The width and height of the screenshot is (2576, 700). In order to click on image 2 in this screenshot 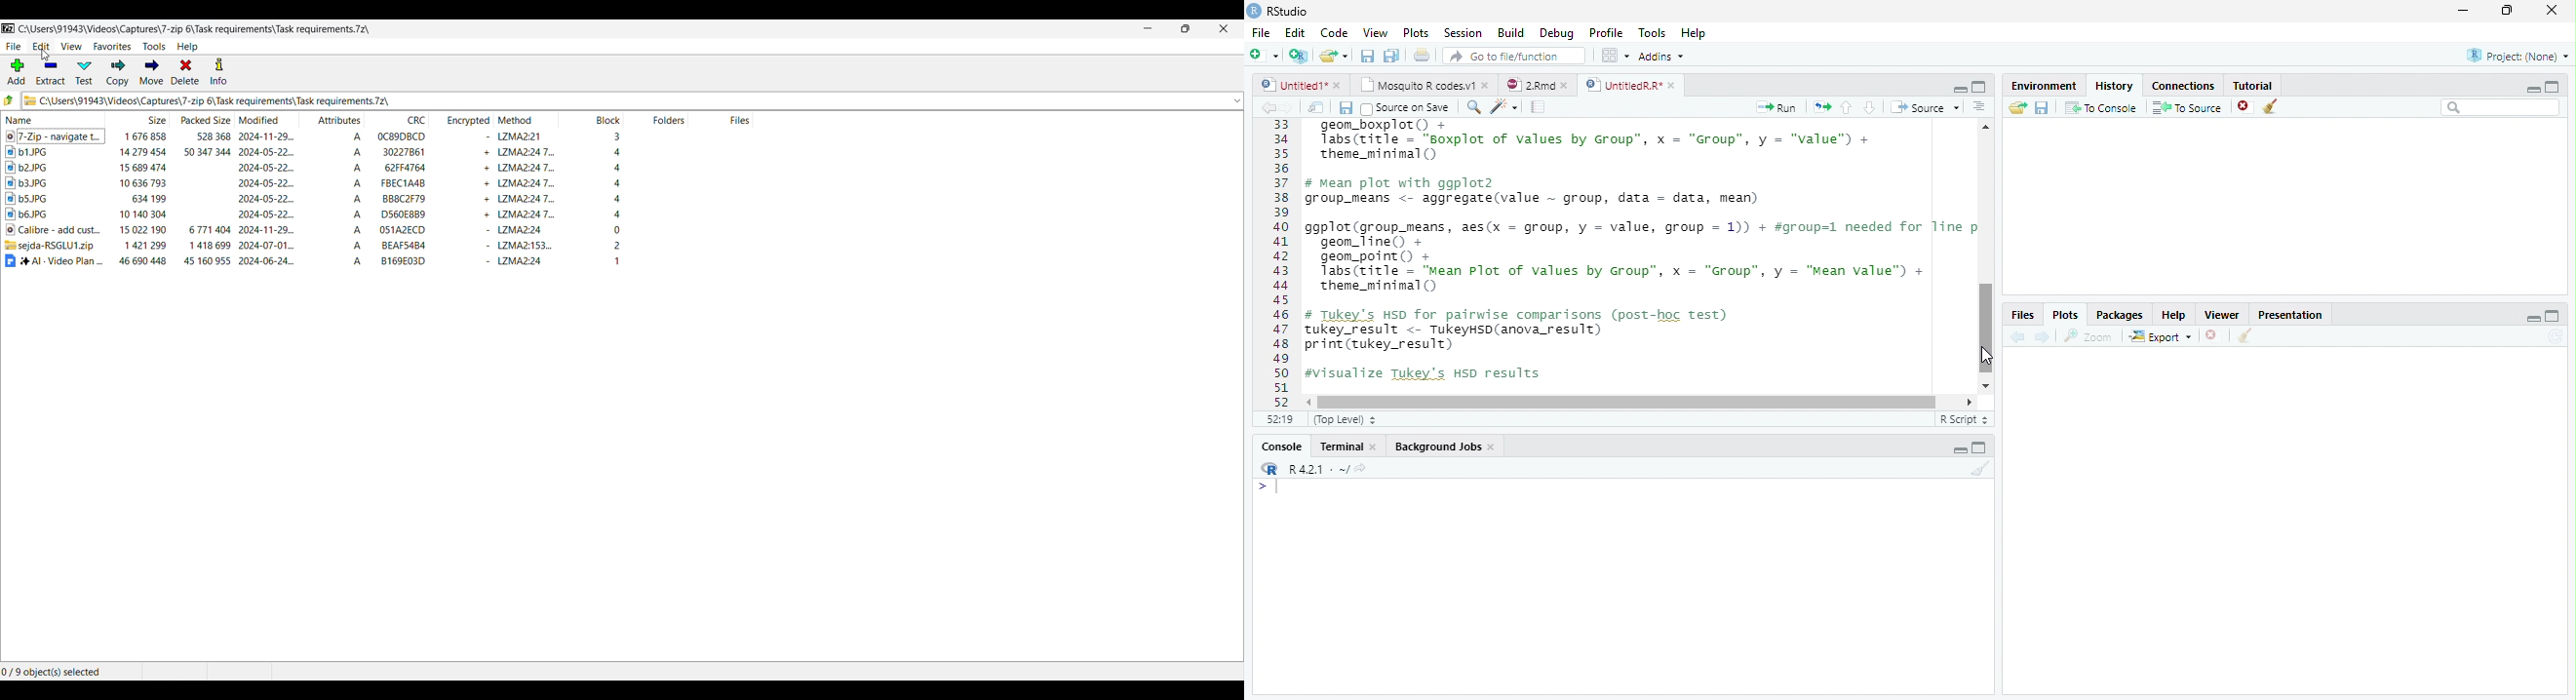, I will do `click(41, 167)`.